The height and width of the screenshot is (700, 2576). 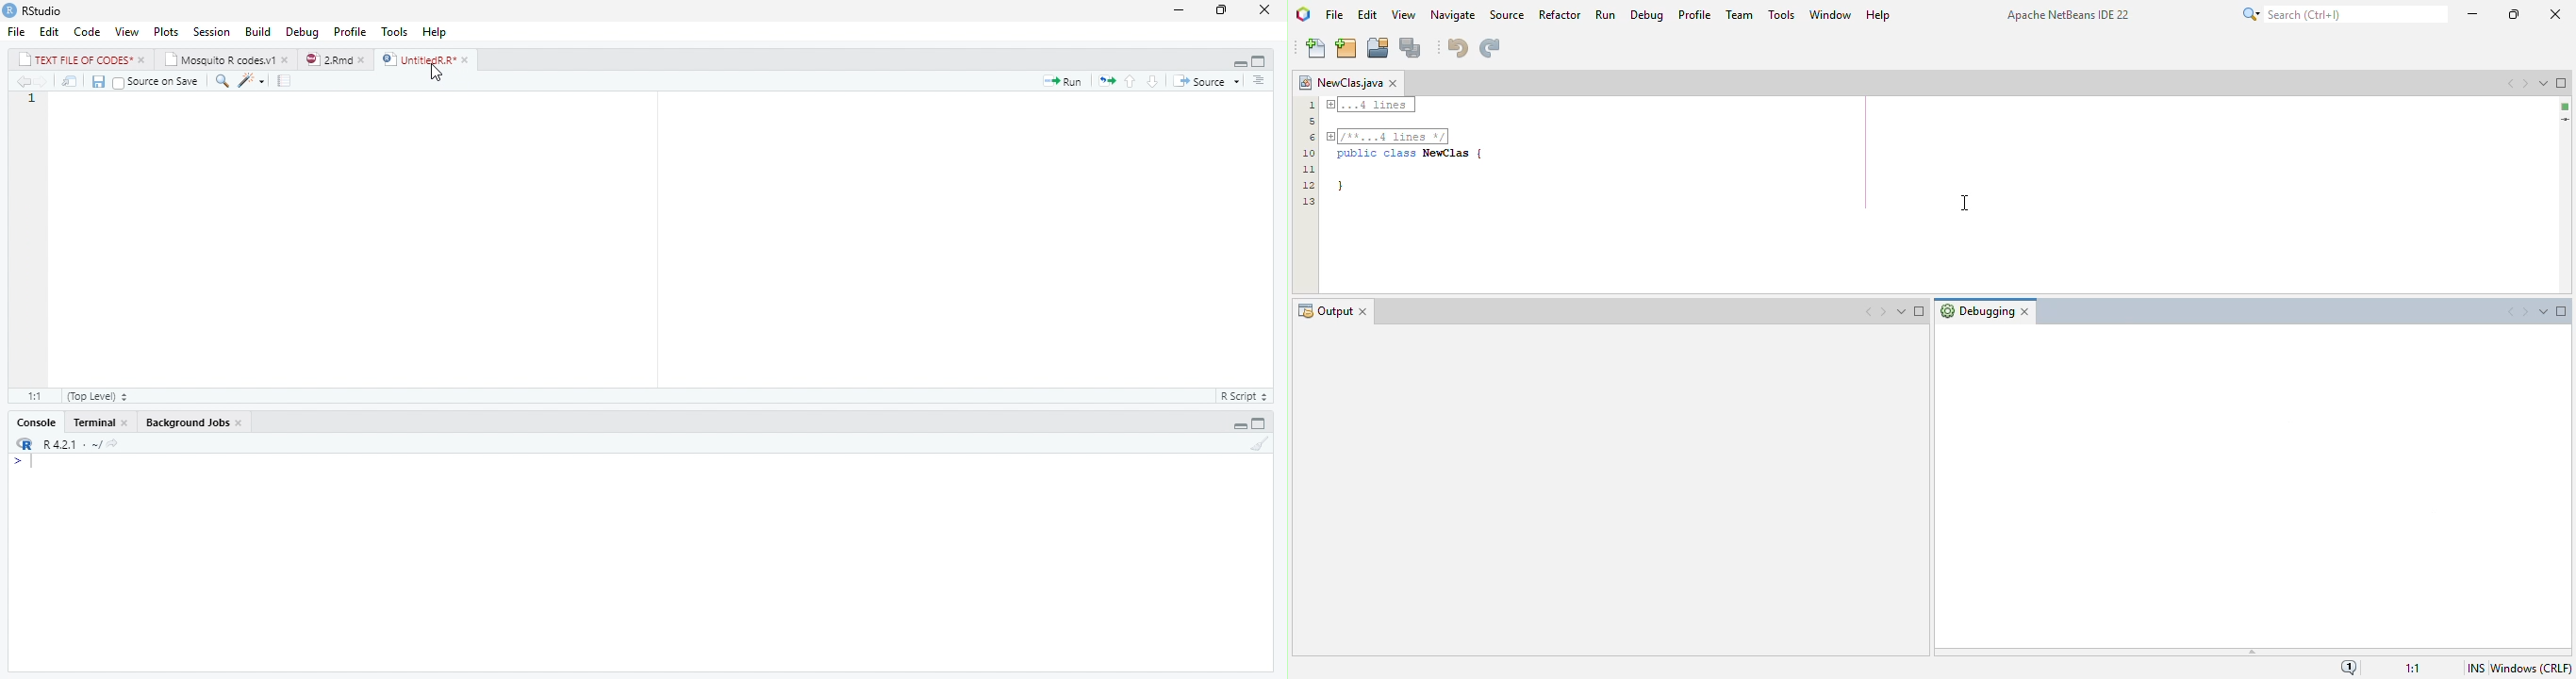 I want to click on Source, so click(x=1204, y=80).